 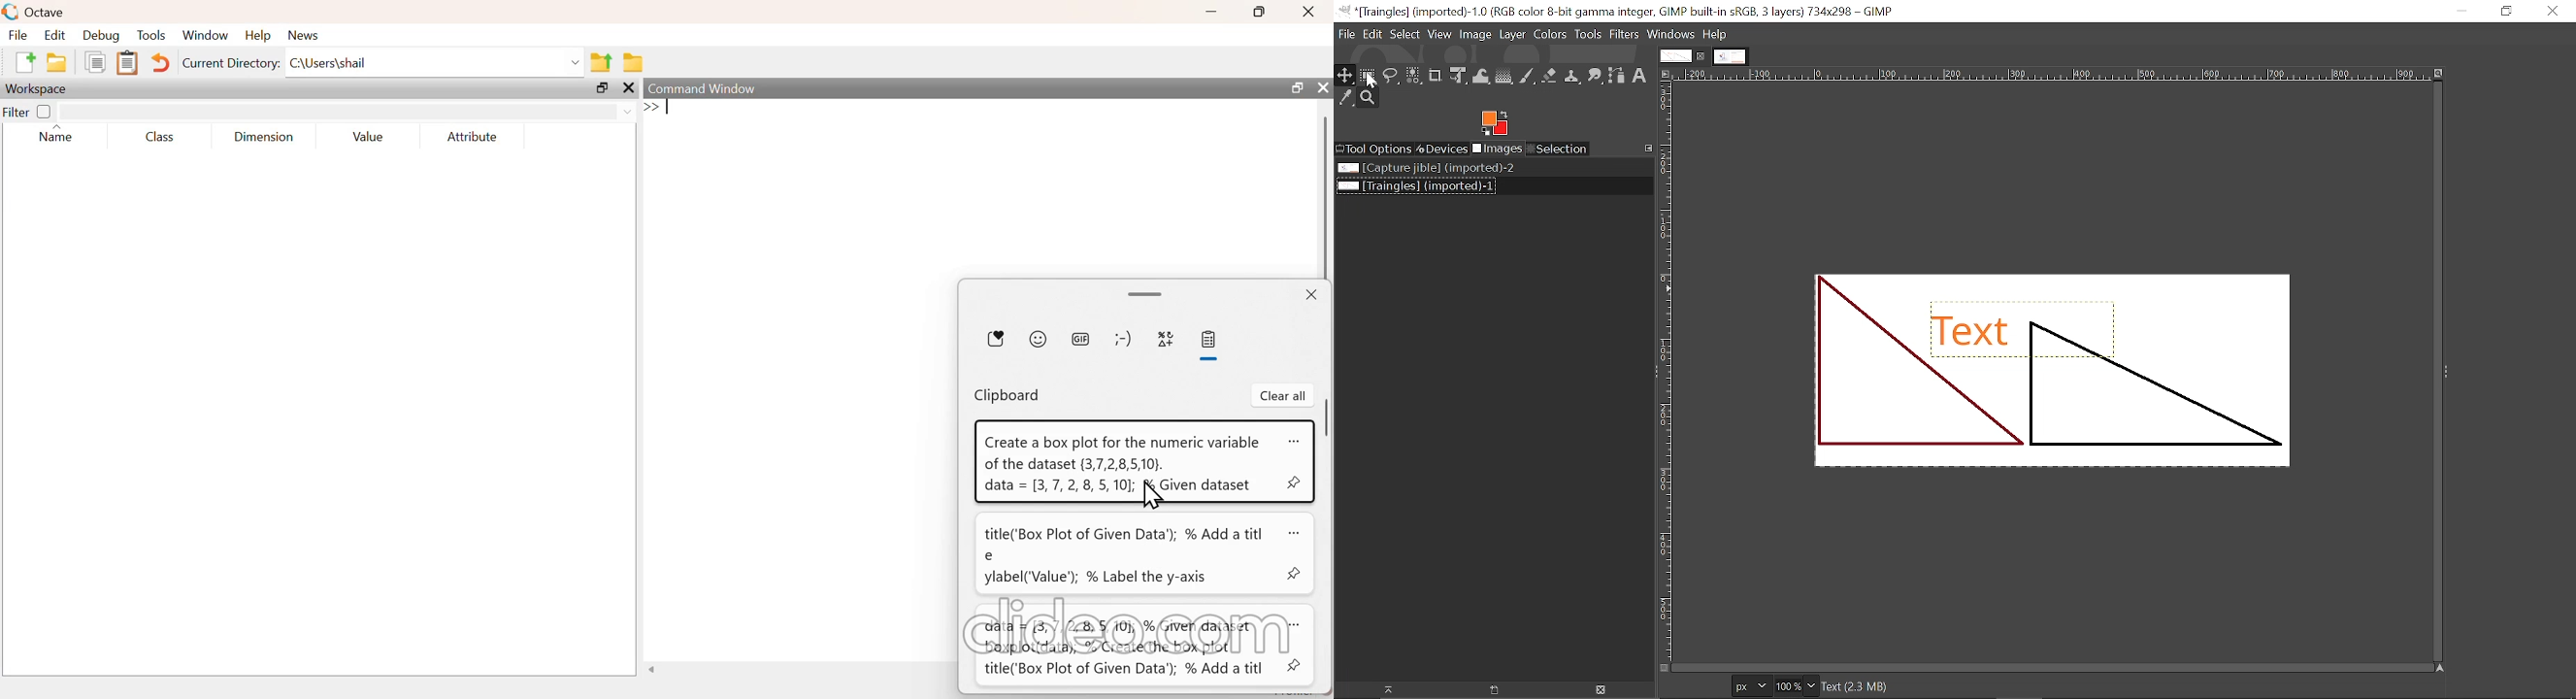 What do you see at coordinates (636, 63) in the screenshot?
I see `browse directories` at bounding box center [636, 63].